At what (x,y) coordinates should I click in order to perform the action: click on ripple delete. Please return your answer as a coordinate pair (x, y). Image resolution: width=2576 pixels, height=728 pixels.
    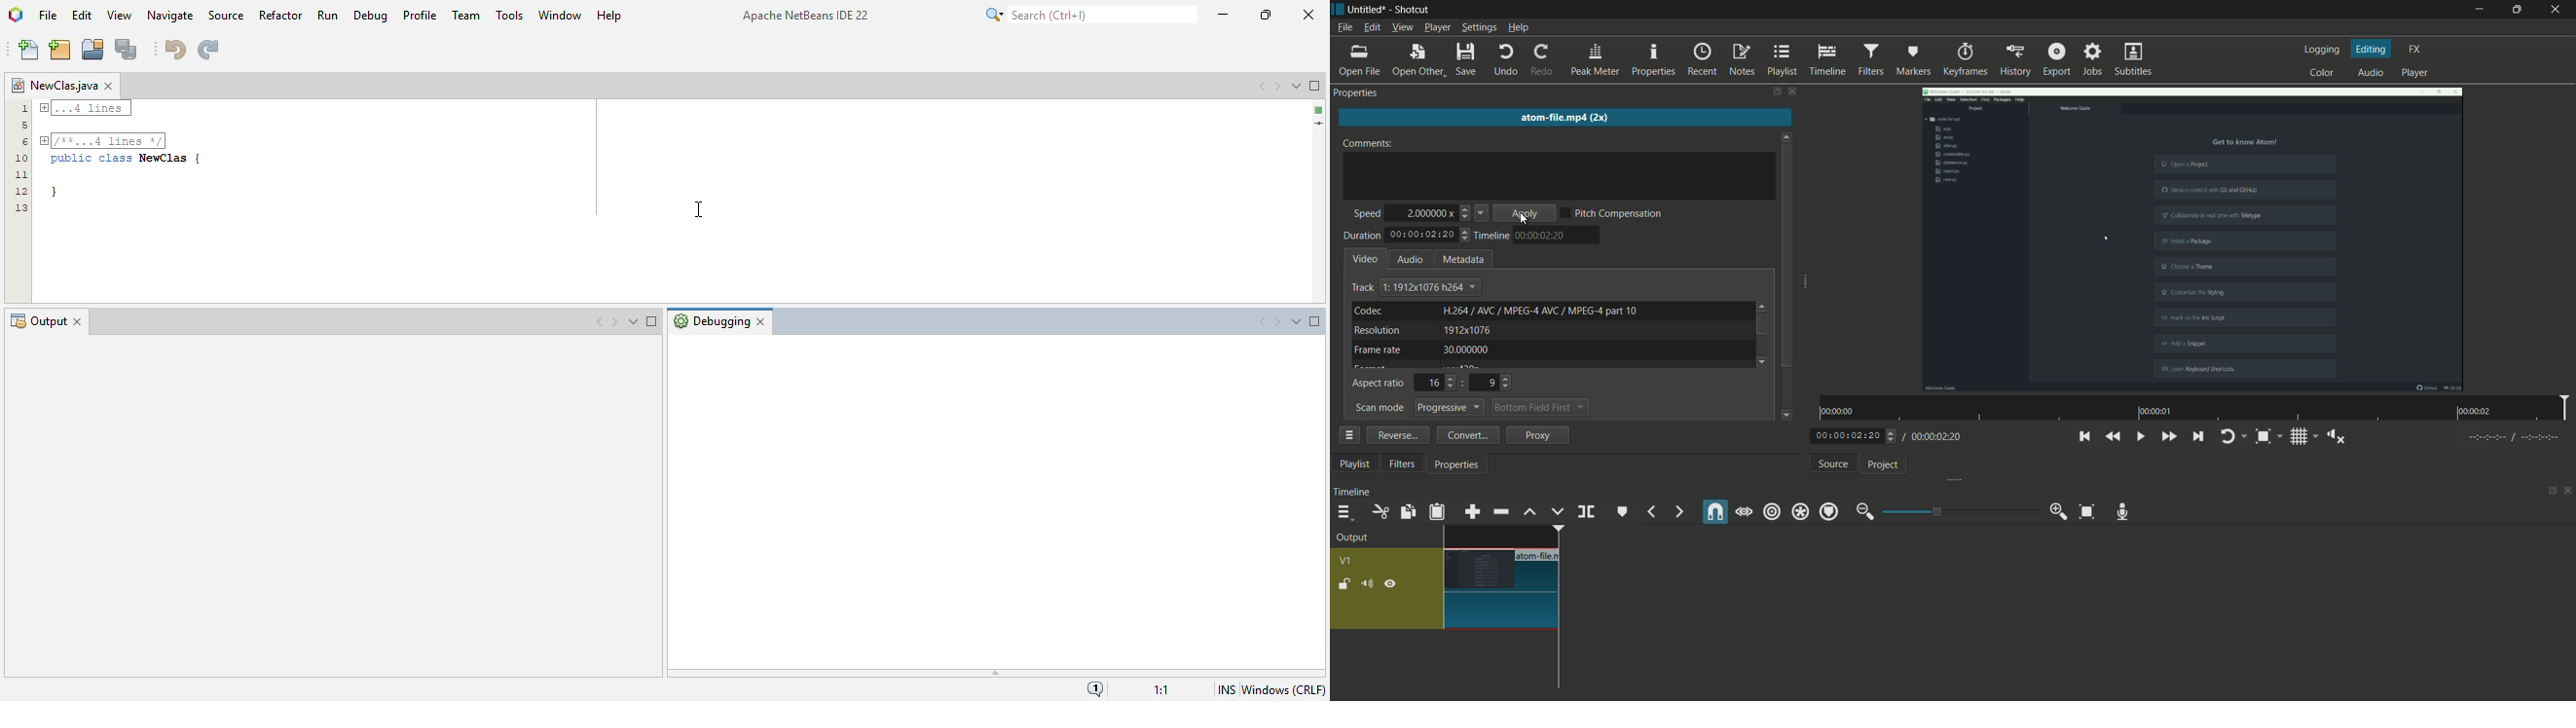
    Looking at the image, I should click on (1501, 512).